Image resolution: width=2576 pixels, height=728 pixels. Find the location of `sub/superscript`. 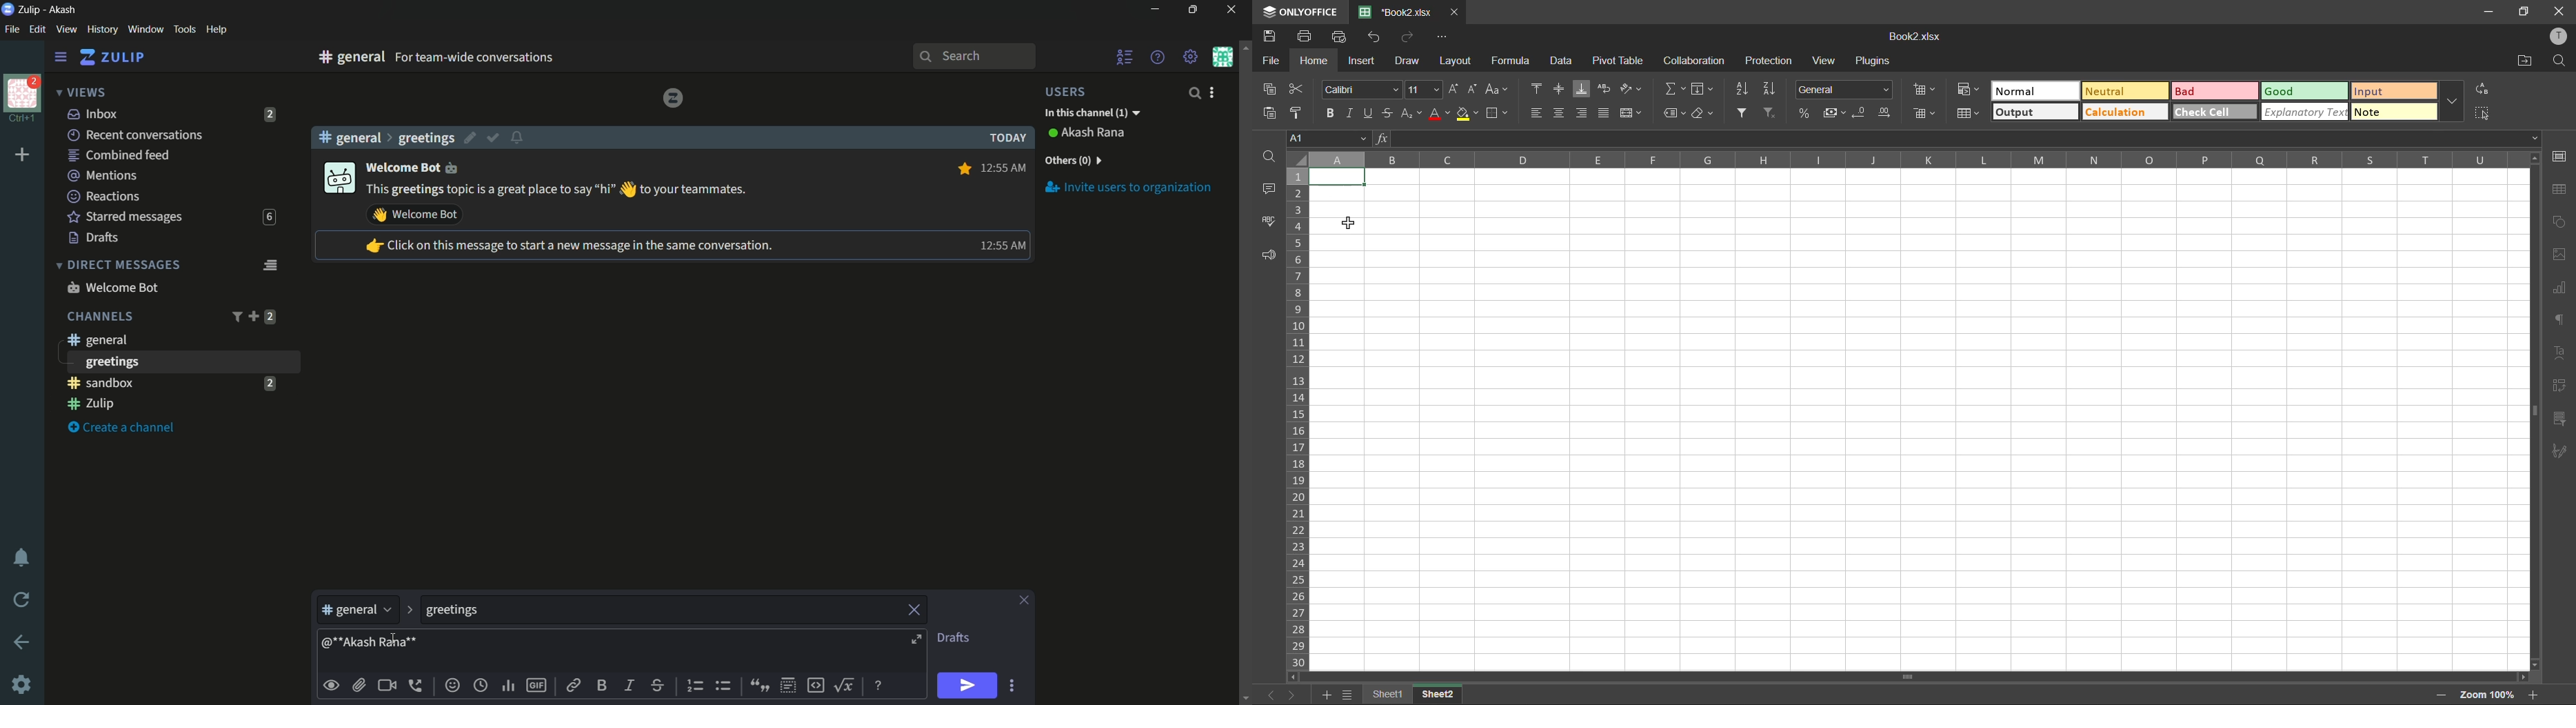

sub/superscript is located at coordinates (1409, 111).